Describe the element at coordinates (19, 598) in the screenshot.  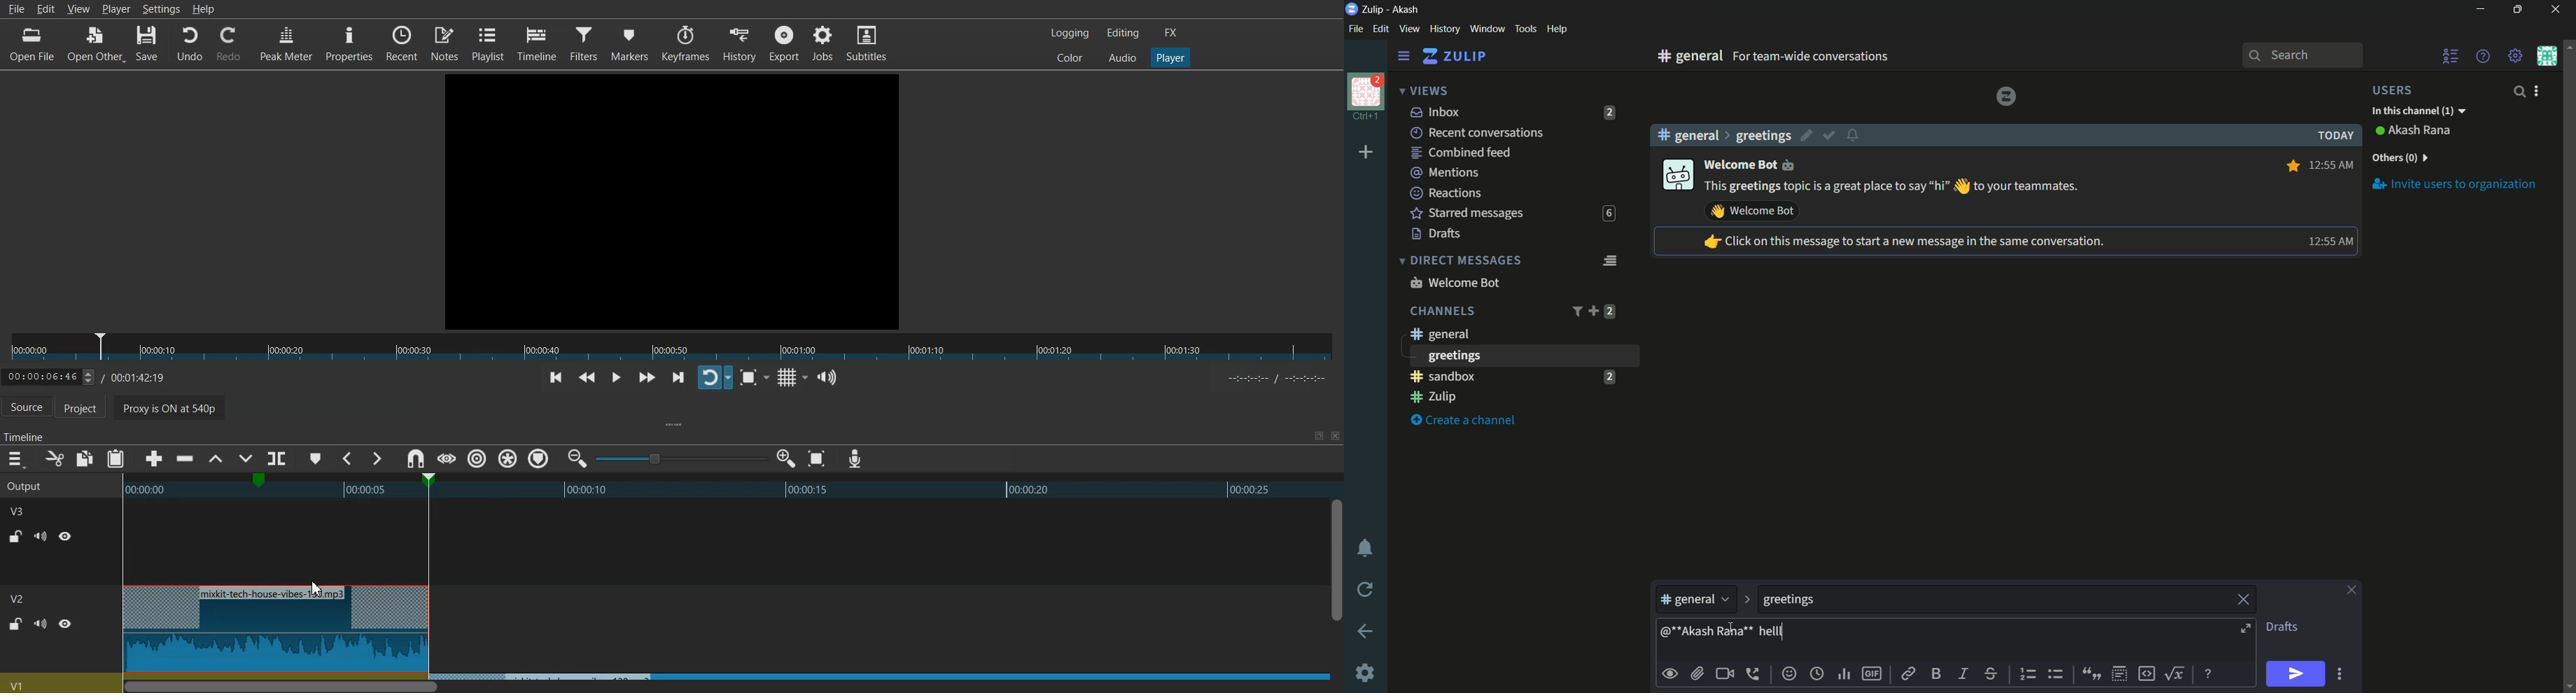
I see `V1` at that location.